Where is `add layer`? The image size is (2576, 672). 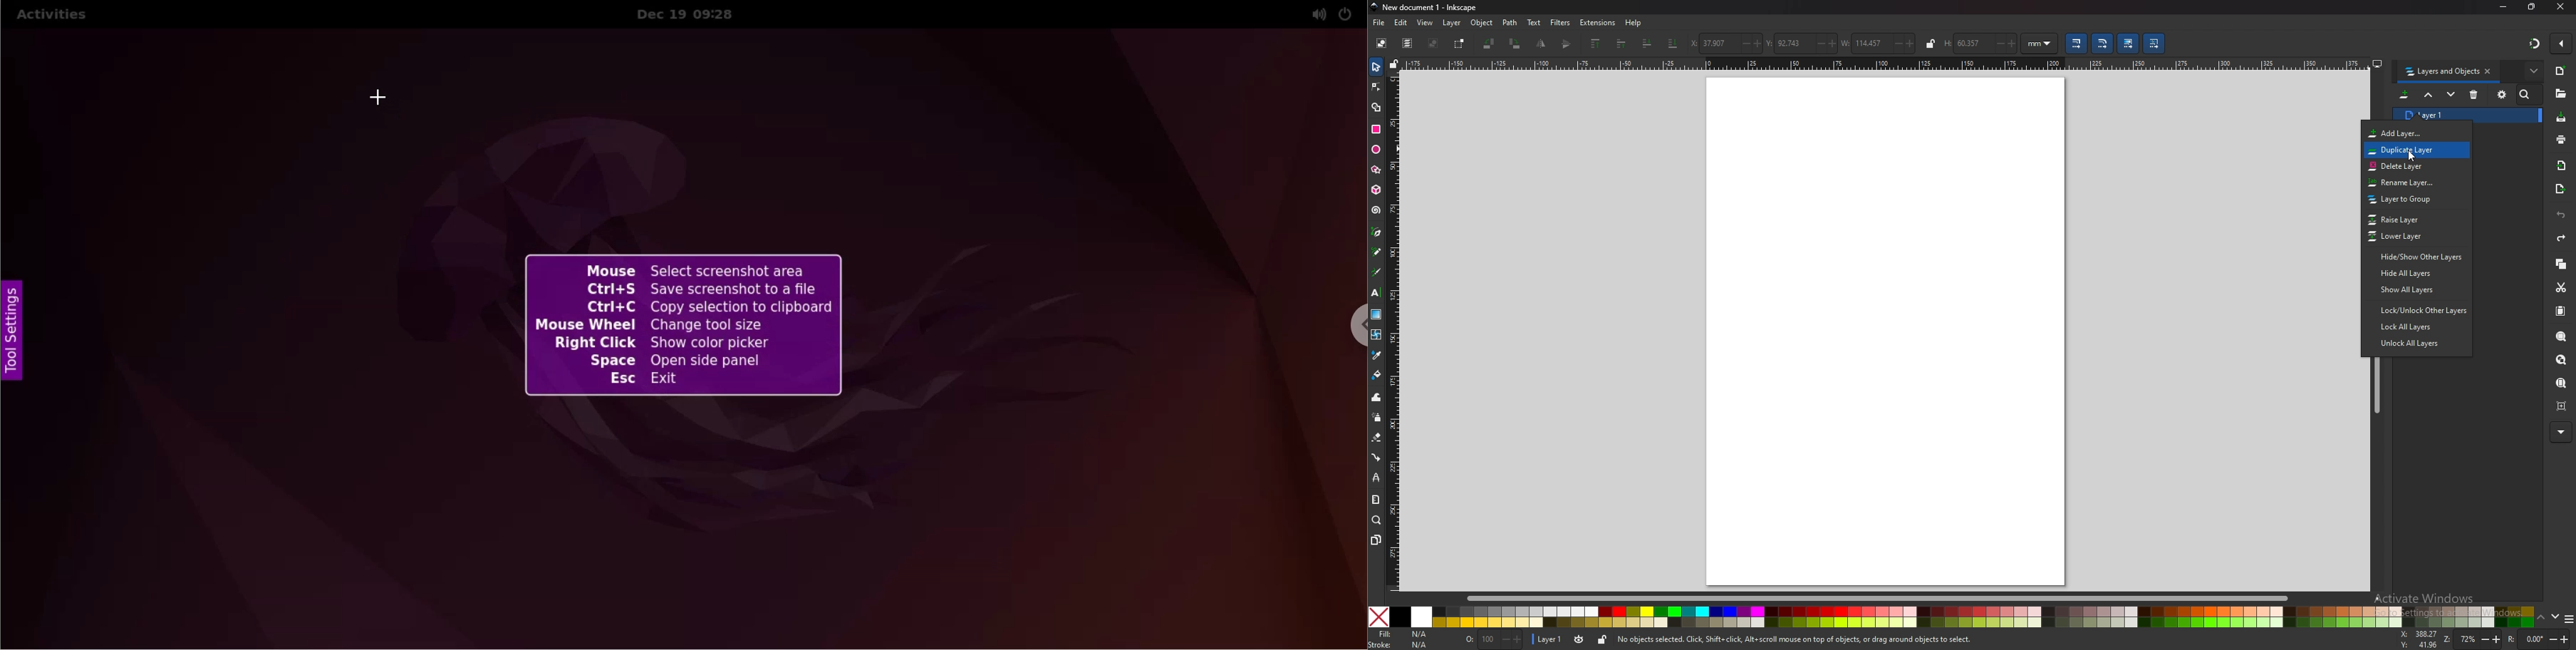
add layer is located at coordinates (2409, 133).